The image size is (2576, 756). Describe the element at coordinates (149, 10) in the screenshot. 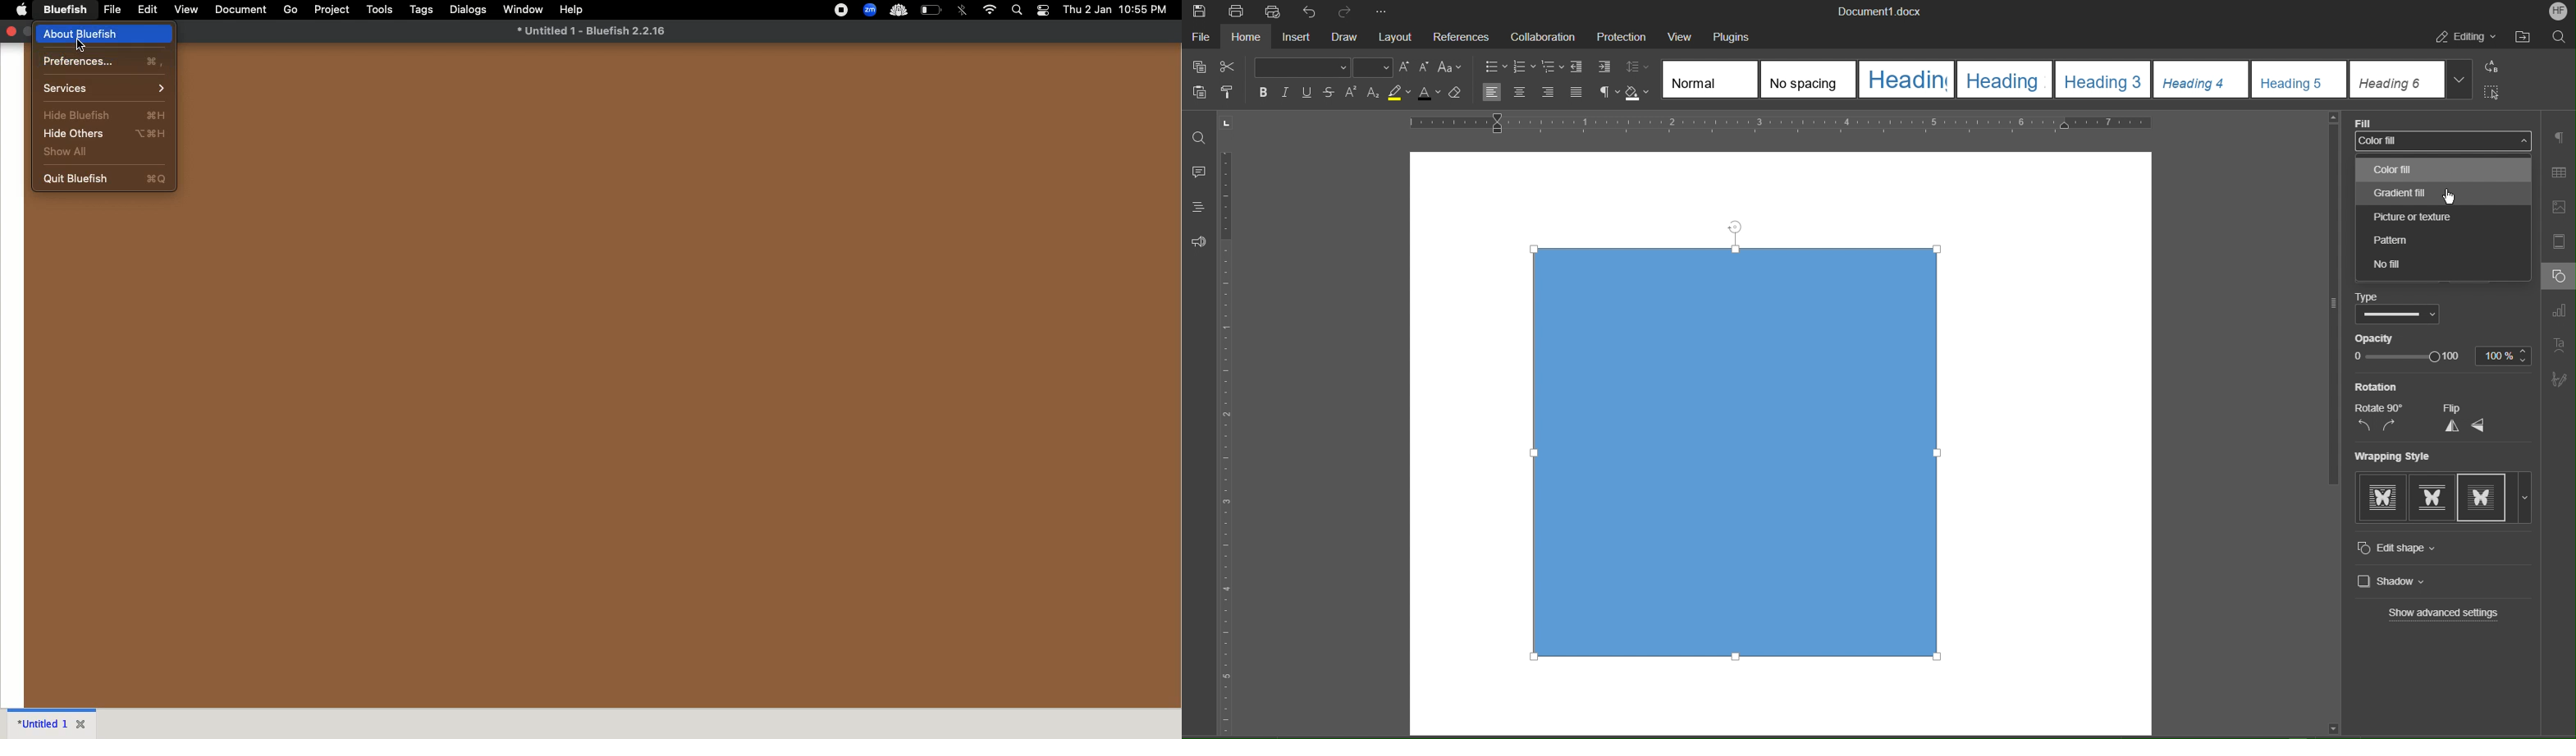

I see `edit` at that location.